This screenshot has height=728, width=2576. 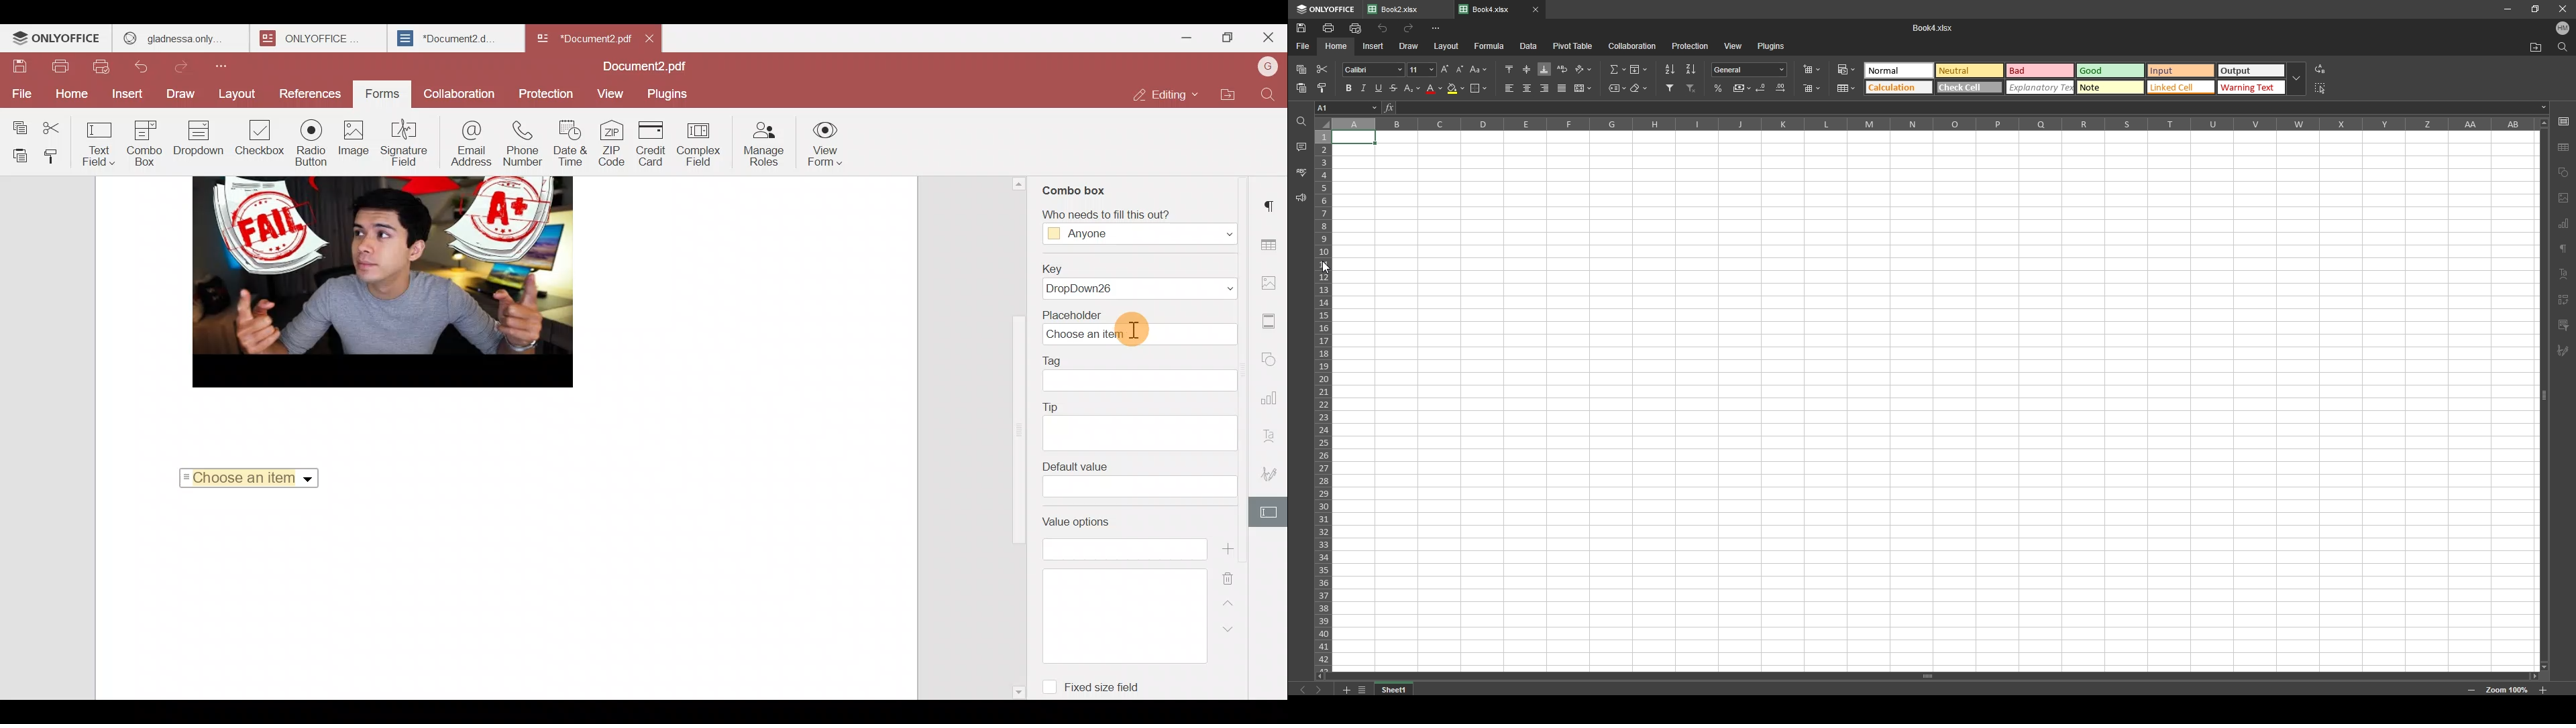 What do you see at coordinates (1299, 121) in the screenshot?
I see `search` at bounding box center [1299, 121].